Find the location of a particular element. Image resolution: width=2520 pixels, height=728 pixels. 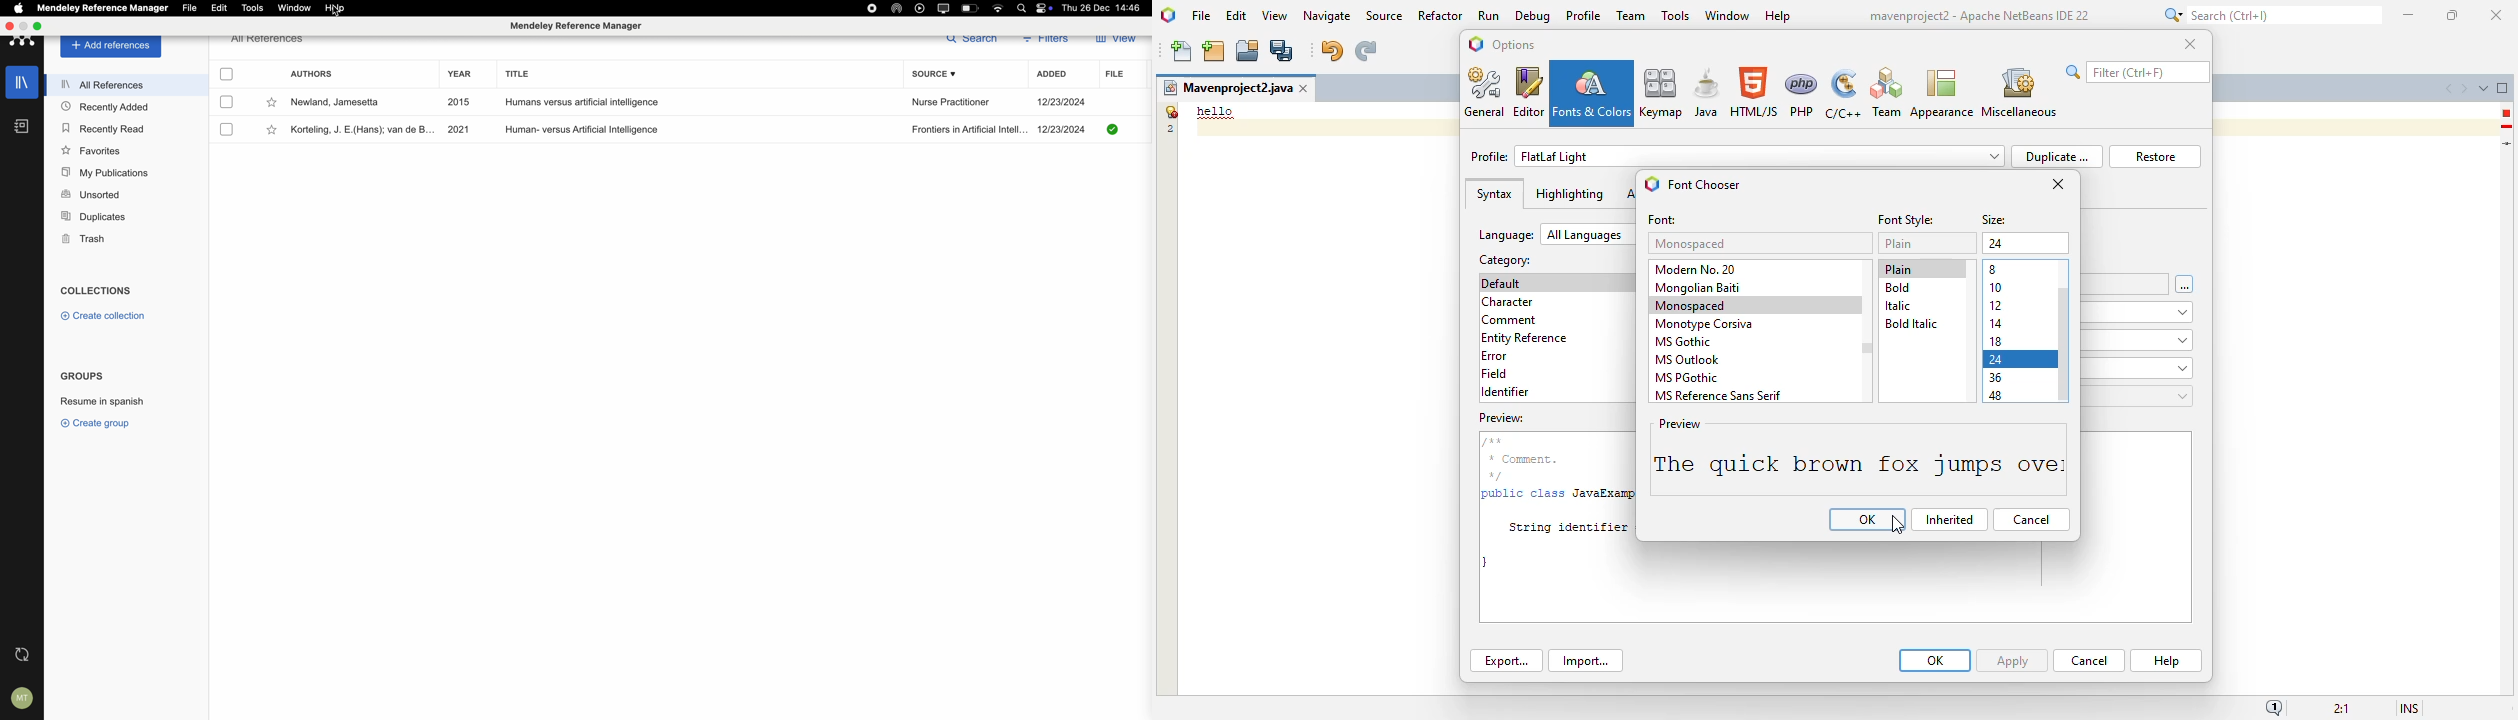

window is located at coordinates (293, 8).